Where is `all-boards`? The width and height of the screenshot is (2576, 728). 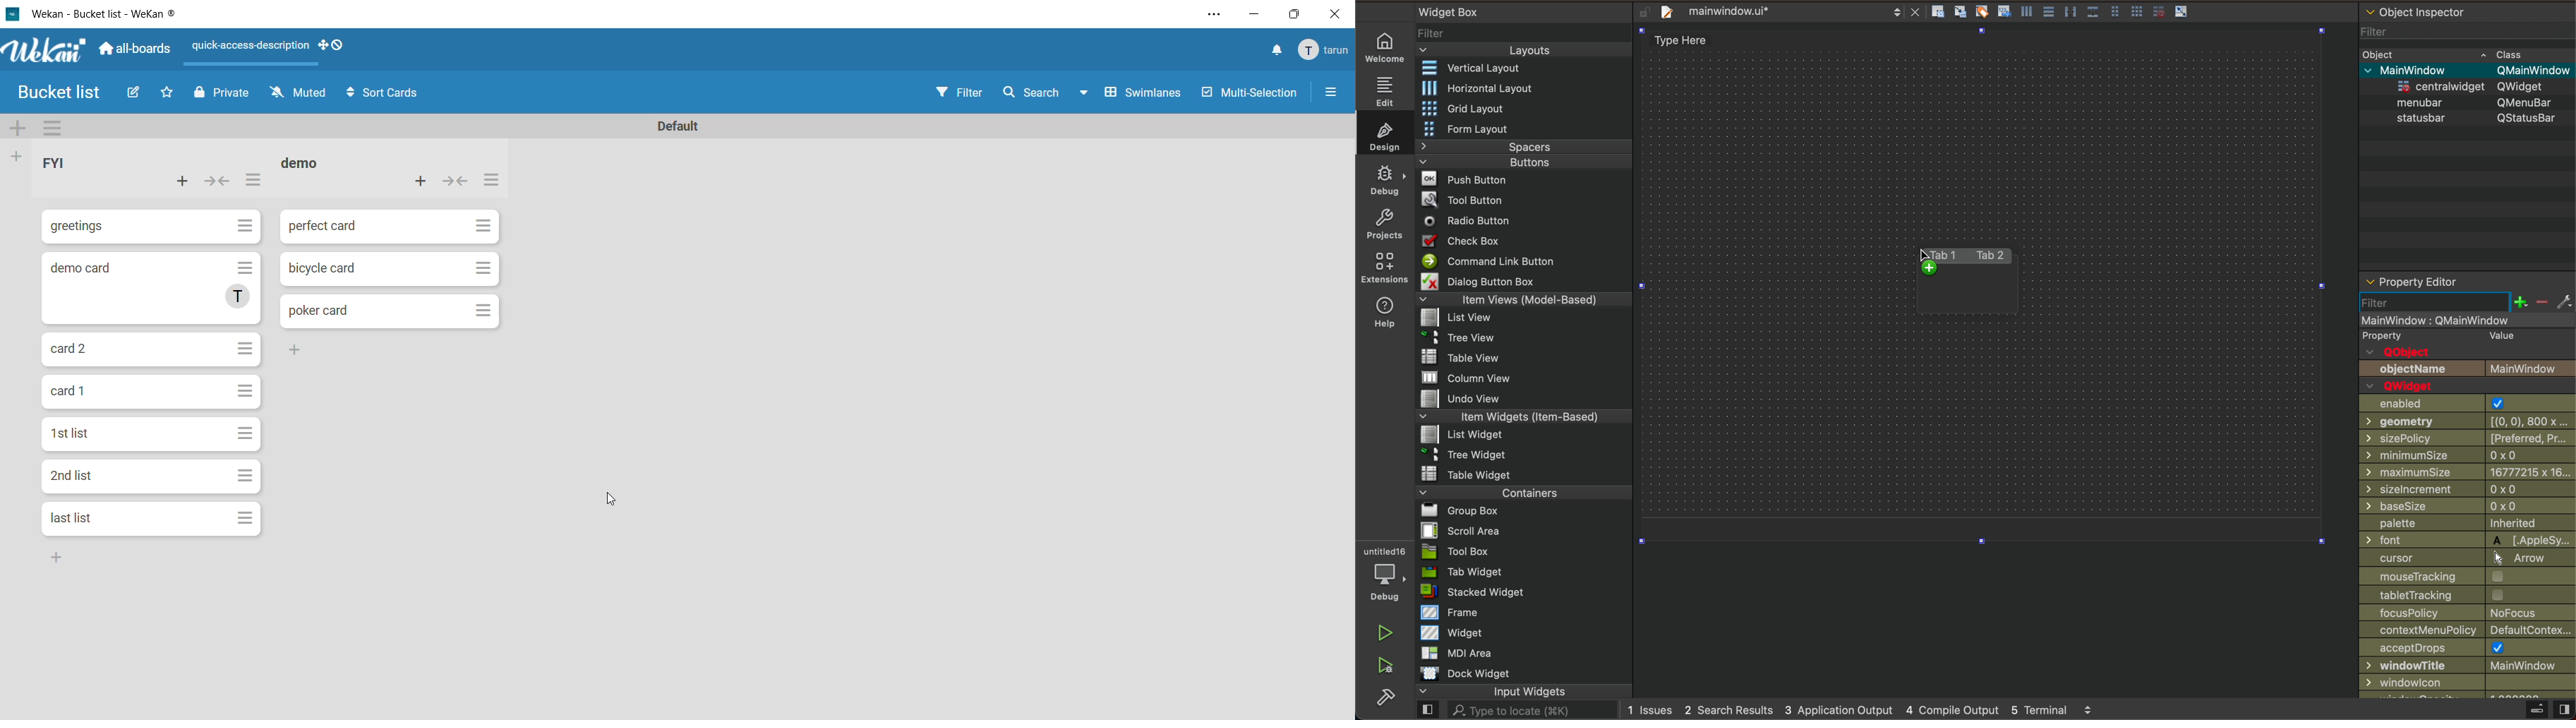 all-boards is located at coordinates (134, 50).